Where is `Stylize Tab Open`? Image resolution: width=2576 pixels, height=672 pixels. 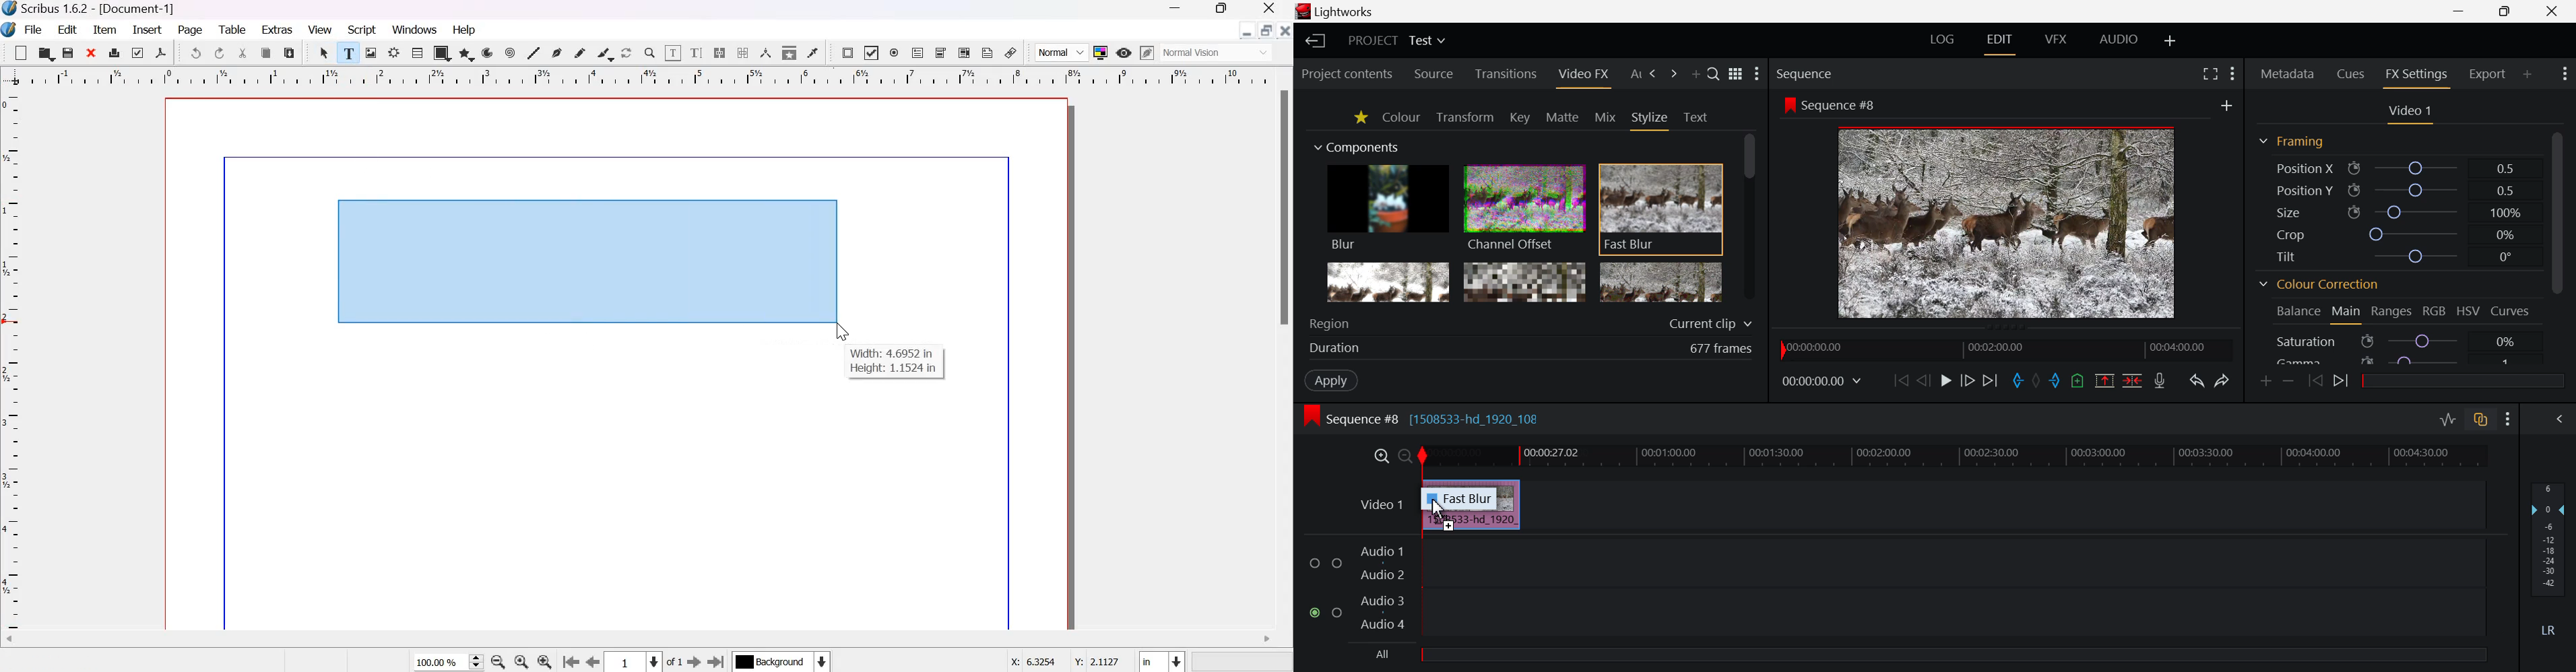
Stylize Tab Open is located at coordinates (1650, 118).